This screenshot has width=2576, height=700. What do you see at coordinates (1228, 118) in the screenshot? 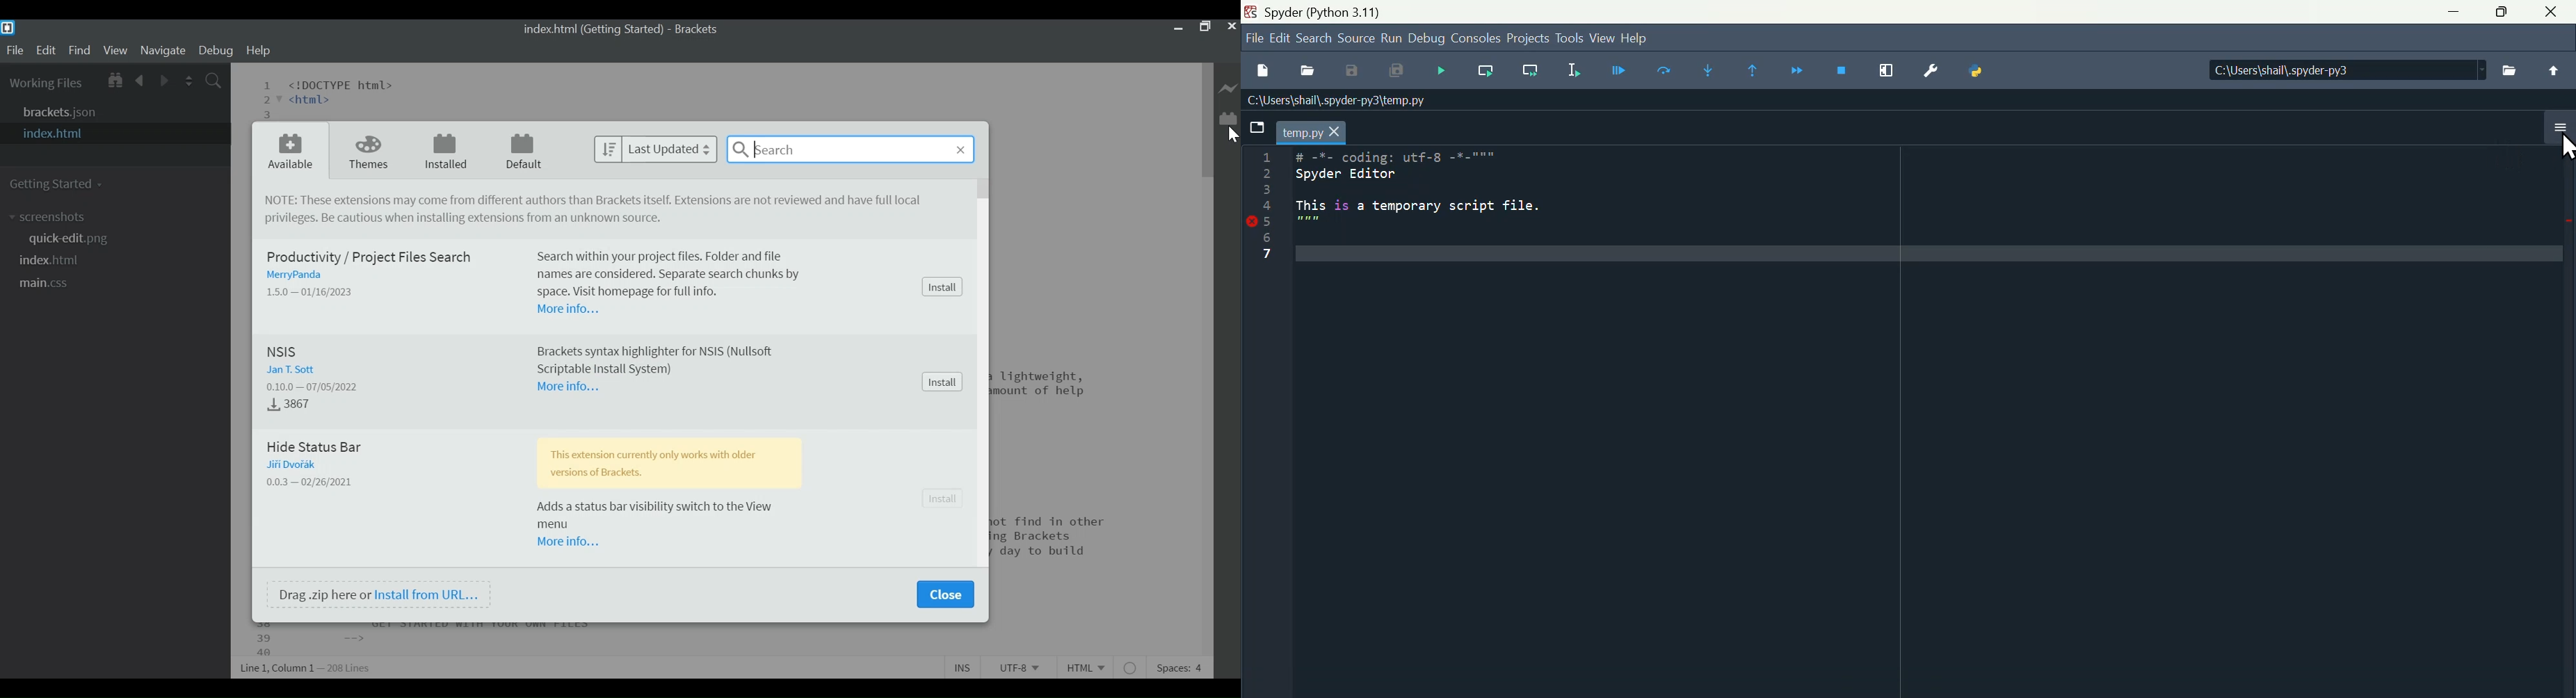
I see `Manage Extension` at bounding box center [1228, 118].